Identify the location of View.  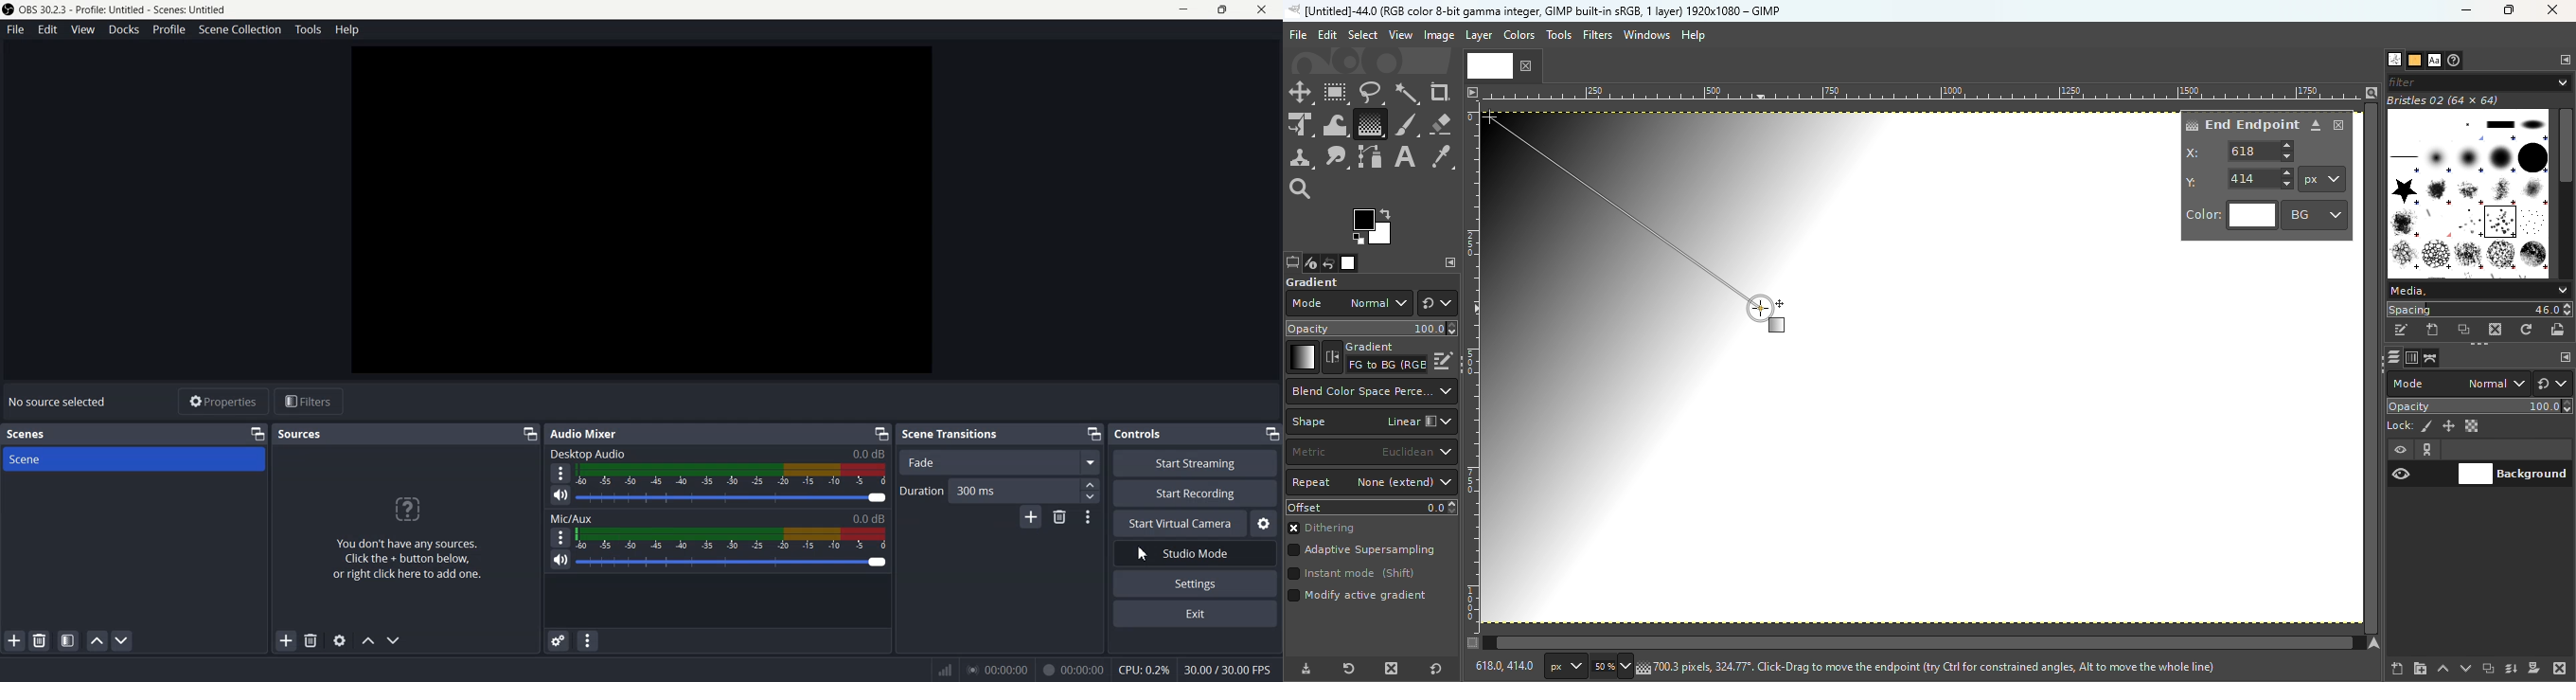
(82, 28).